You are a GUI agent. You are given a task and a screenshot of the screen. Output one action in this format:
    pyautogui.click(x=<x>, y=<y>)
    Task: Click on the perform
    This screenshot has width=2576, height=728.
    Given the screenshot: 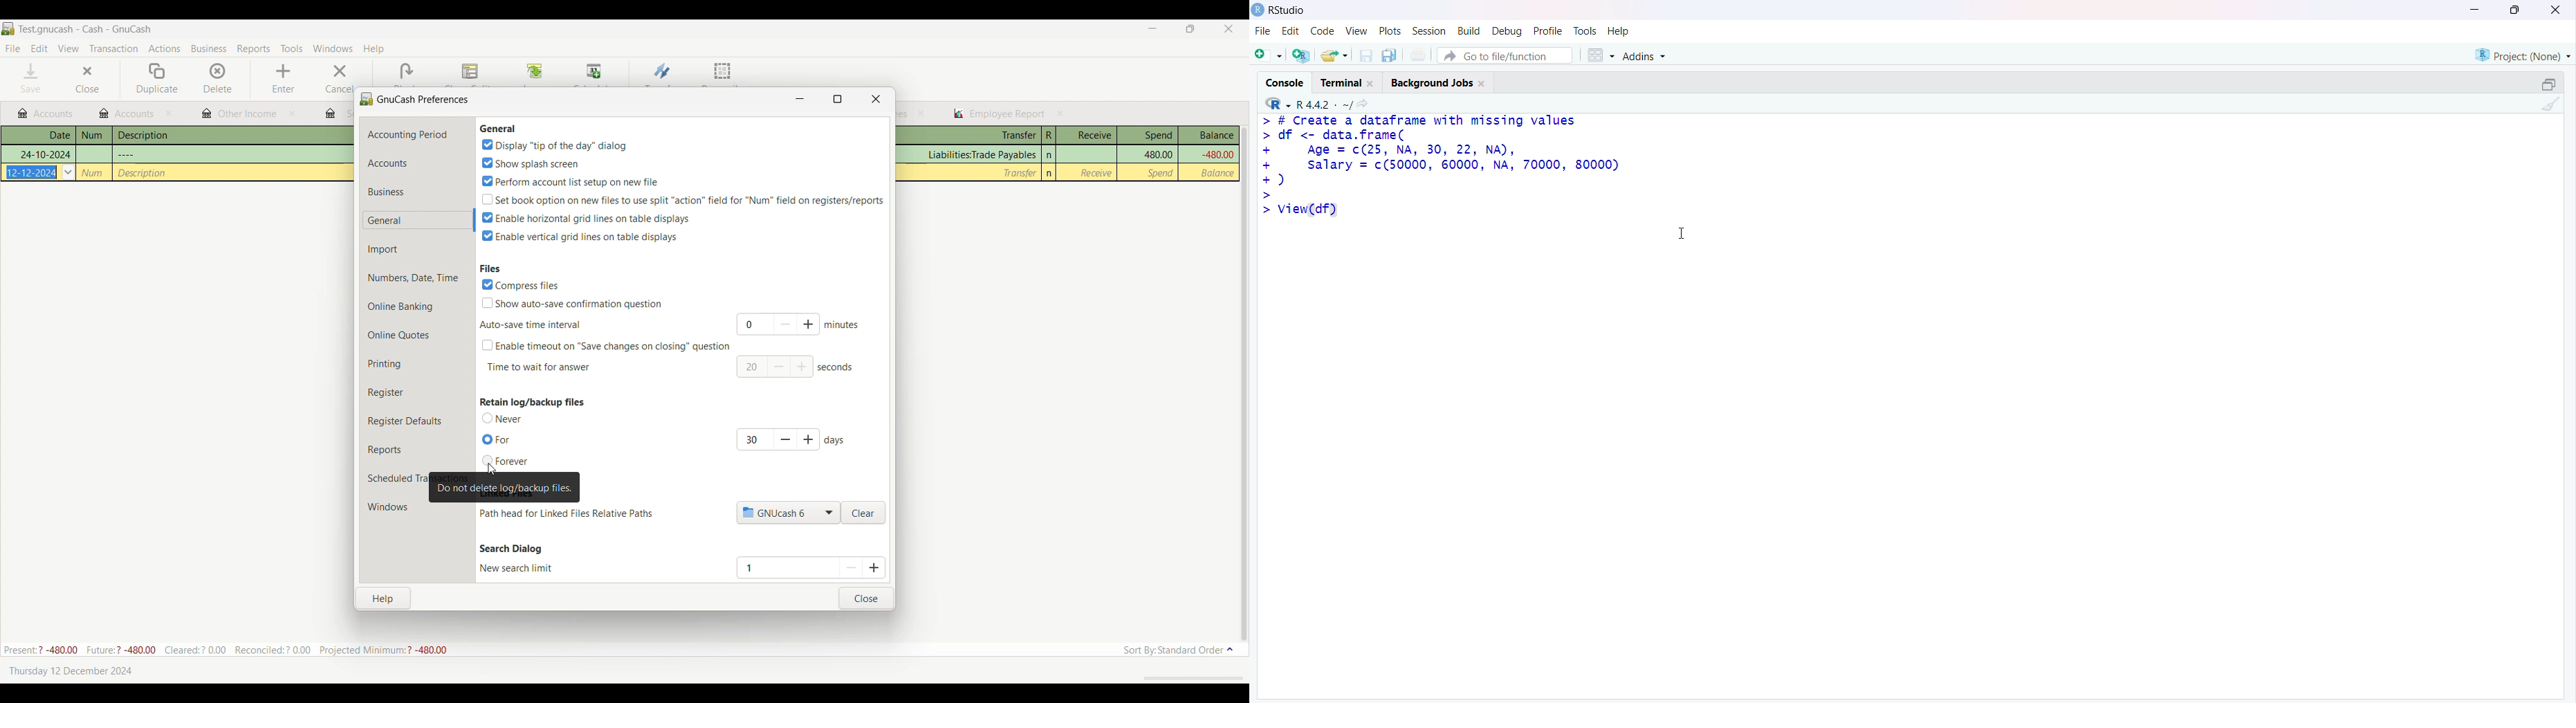 What is the action you would take?
    pyautogui.click(x=570, y=180)
    